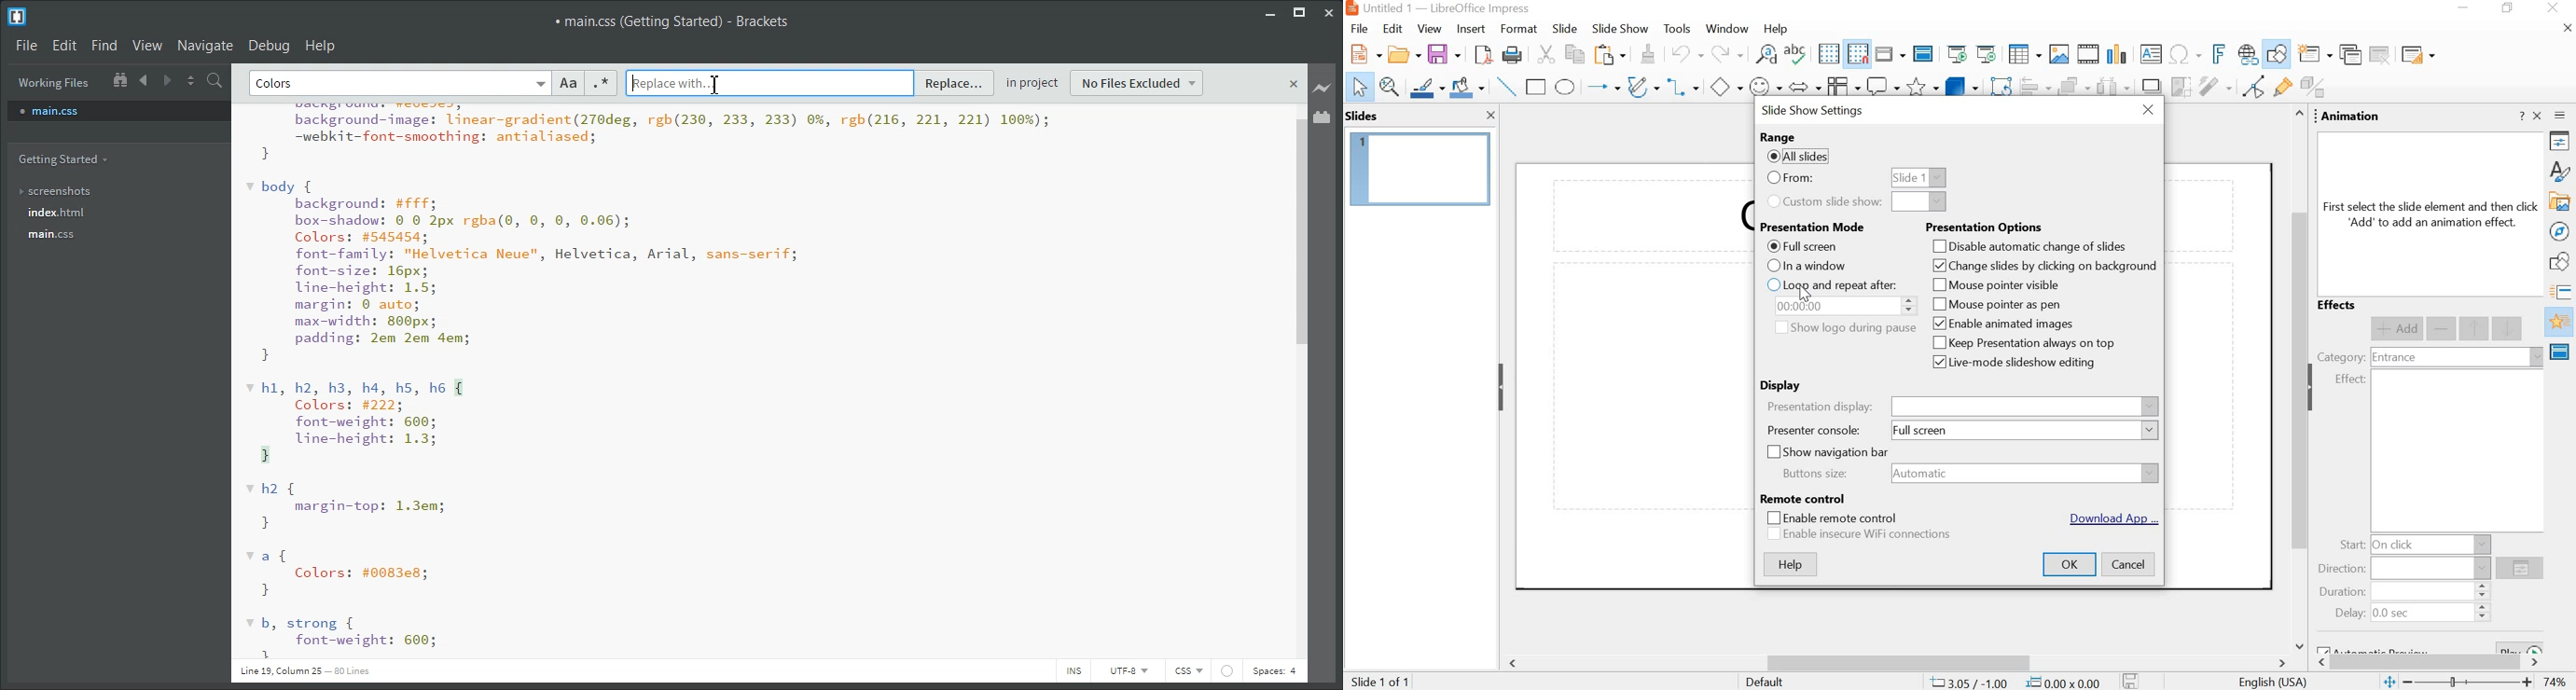  I want to click on toggle point edit mode, so click(2251, 89).